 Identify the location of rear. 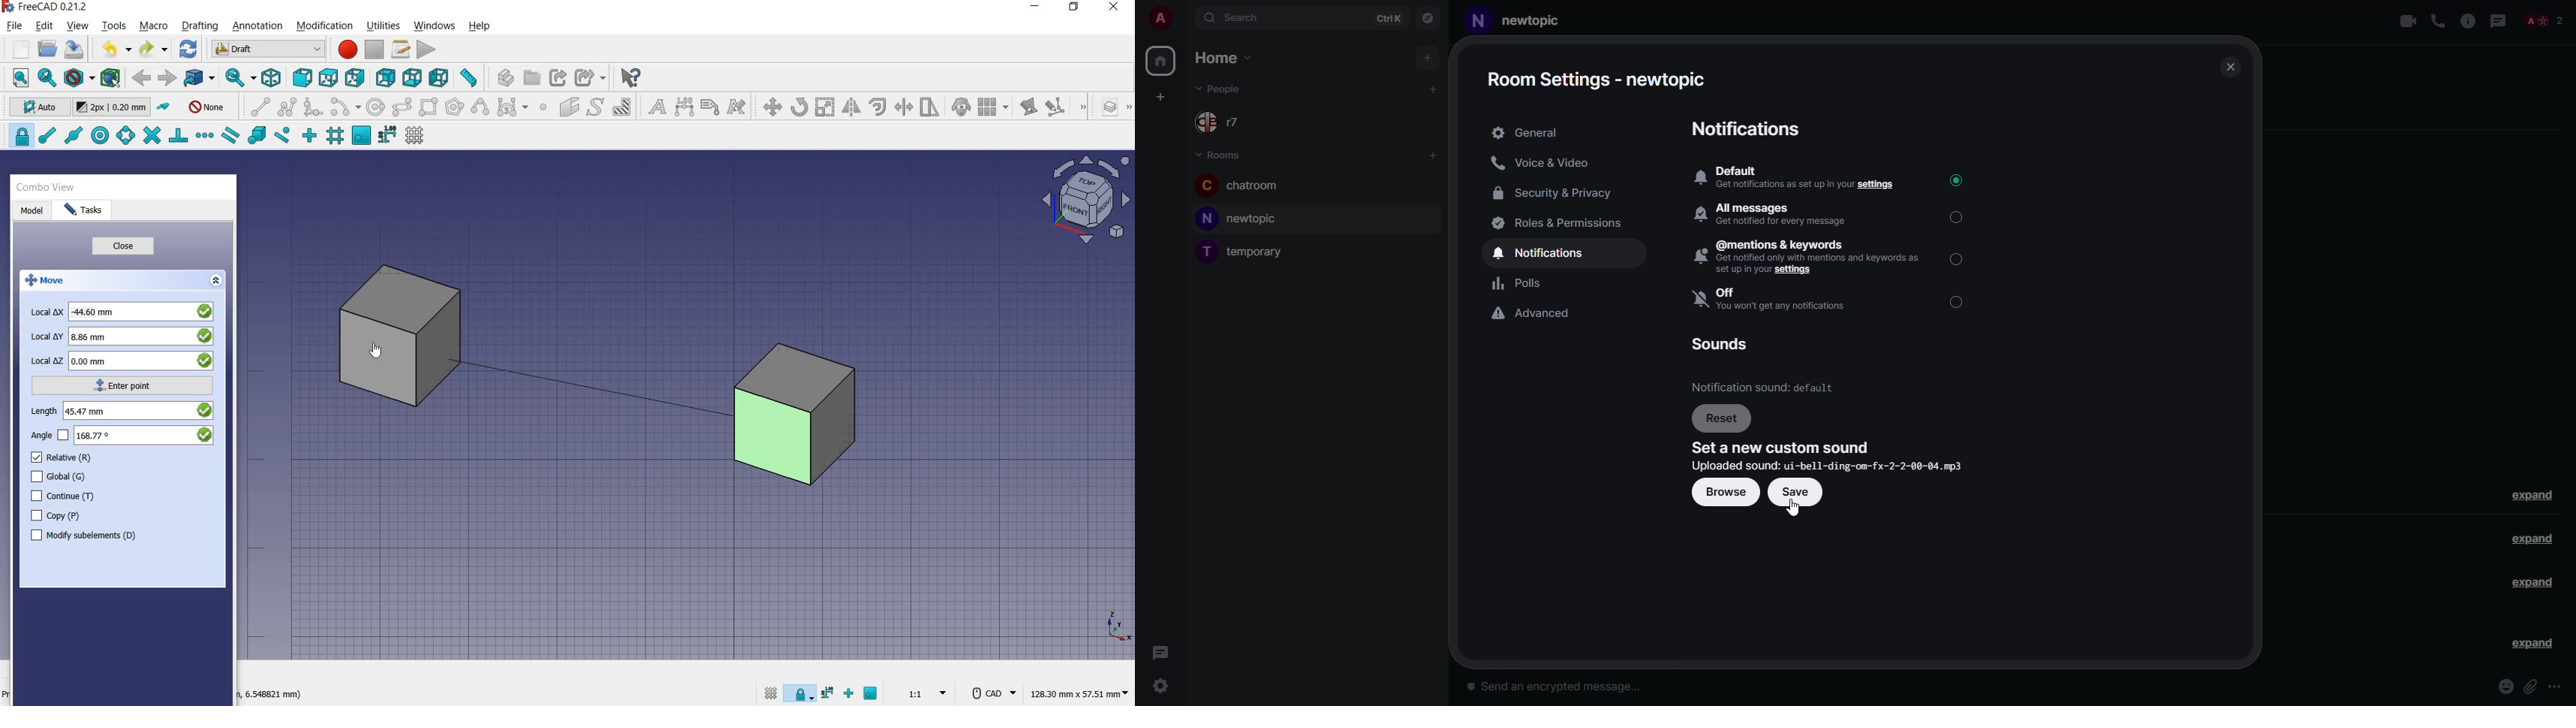
(386, 78).